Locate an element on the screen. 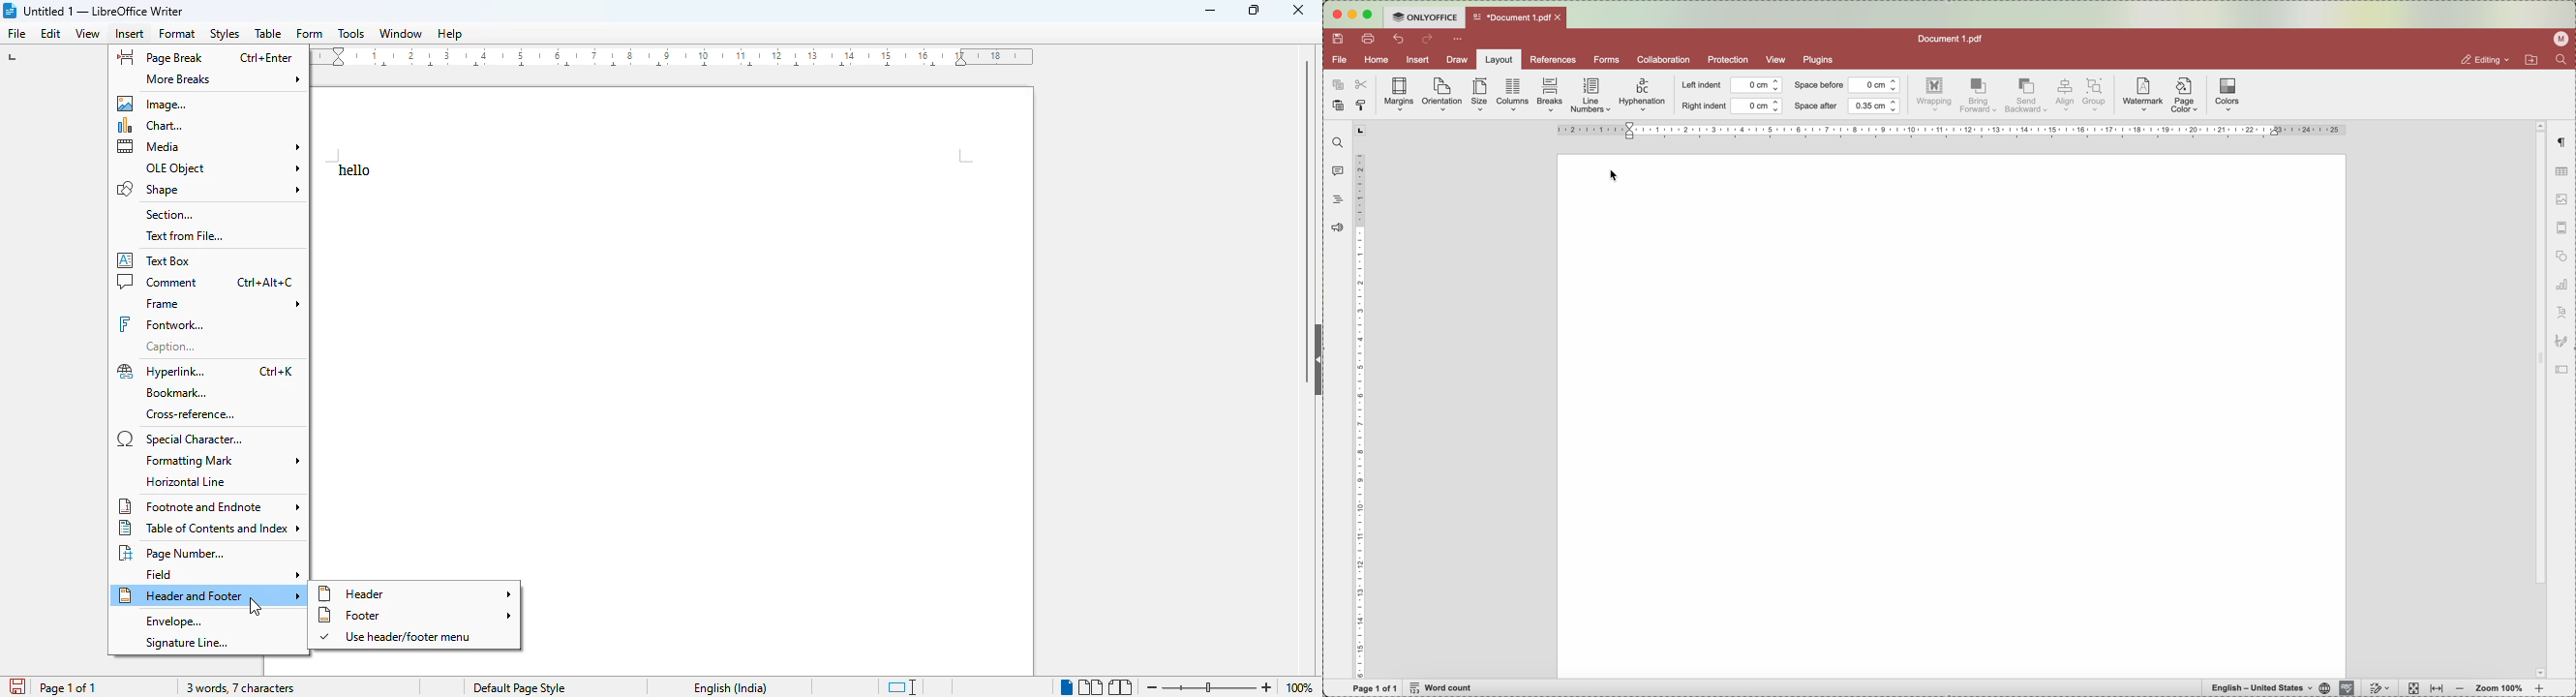 Image resolution: width=2576 pixels, height=700 pixels. margins is located at coordinates (1399, 95).